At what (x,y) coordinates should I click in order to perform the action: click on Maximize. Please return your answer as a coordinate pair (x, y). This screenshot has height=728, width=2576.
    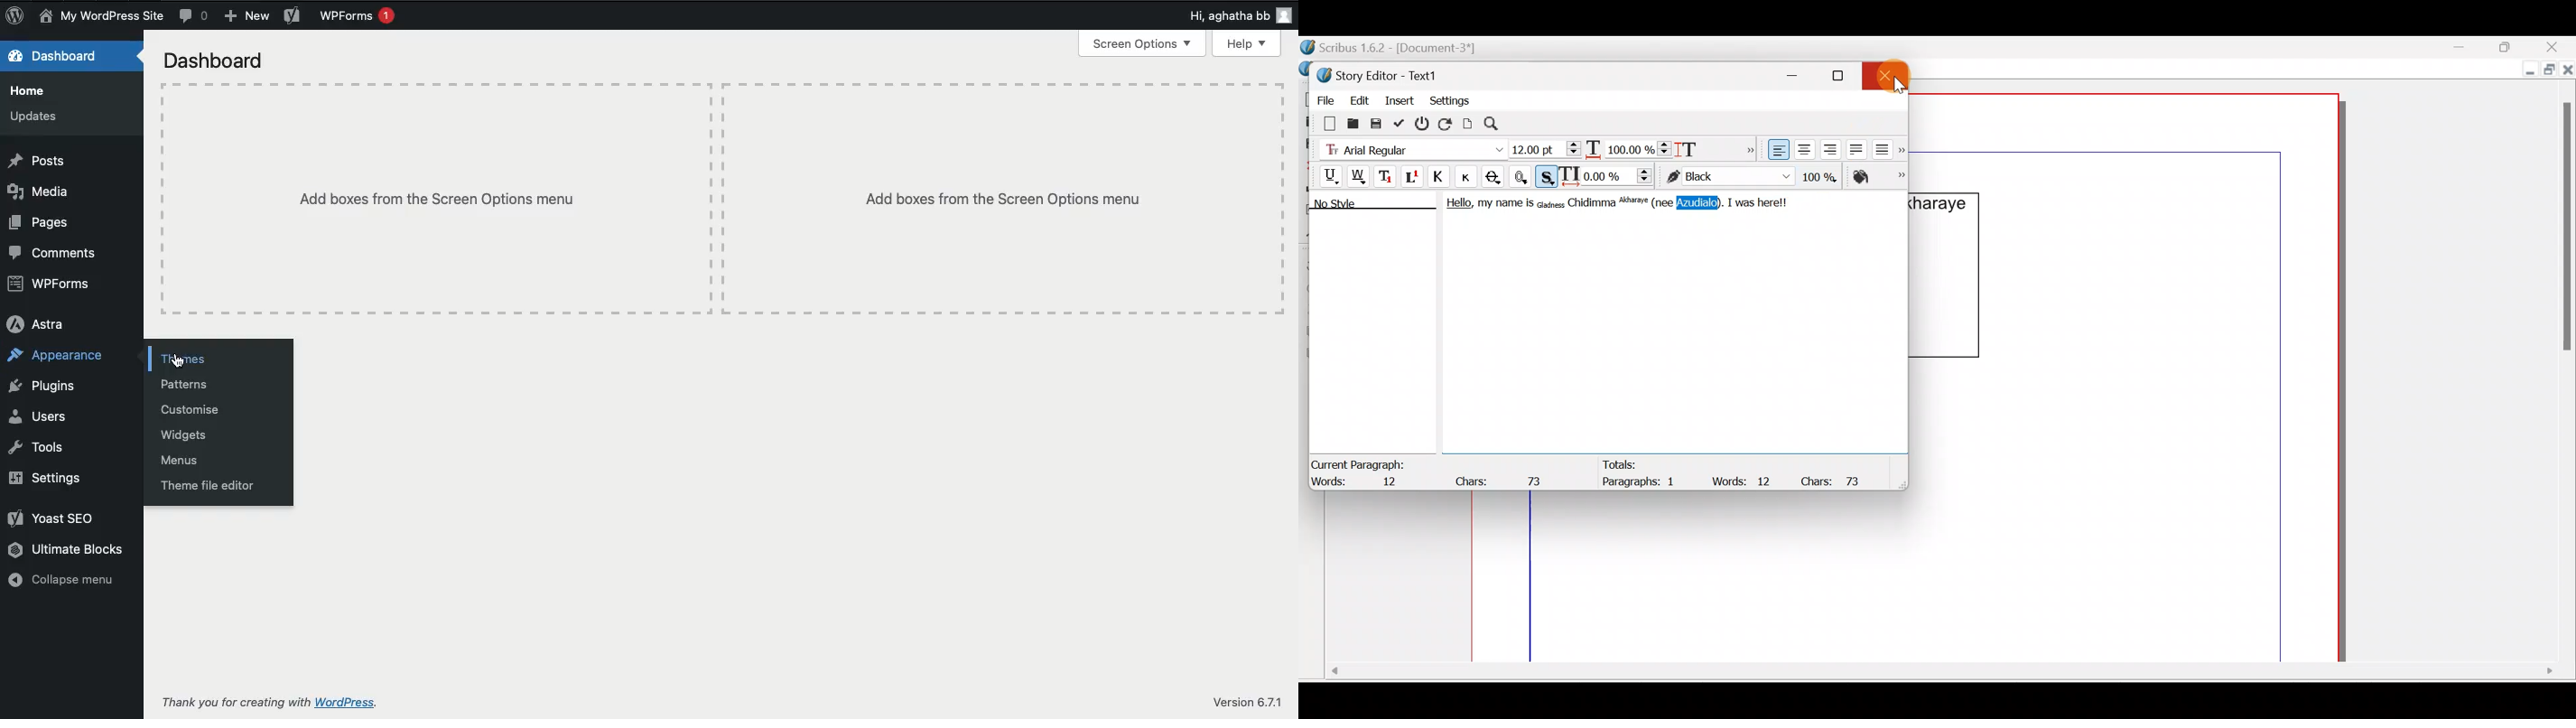
    Looking at the image, I should click on (2513, 46).